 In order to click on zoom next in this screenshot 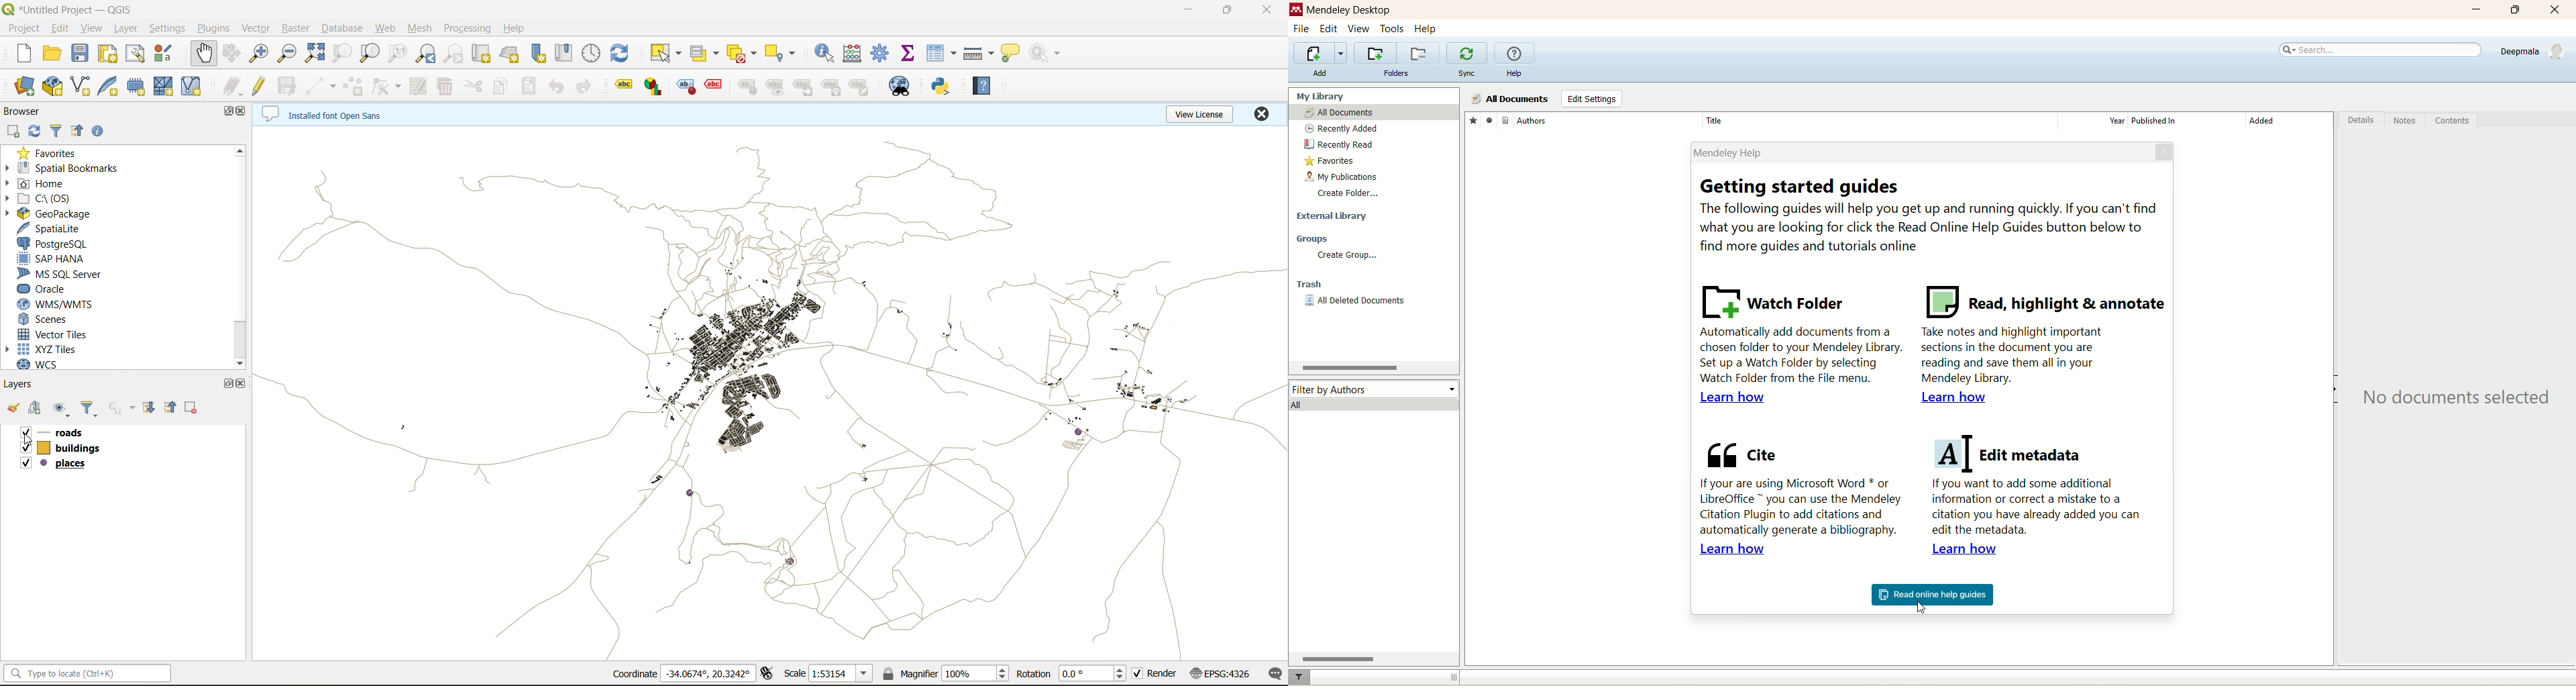, I will do `click(455, 54)`.